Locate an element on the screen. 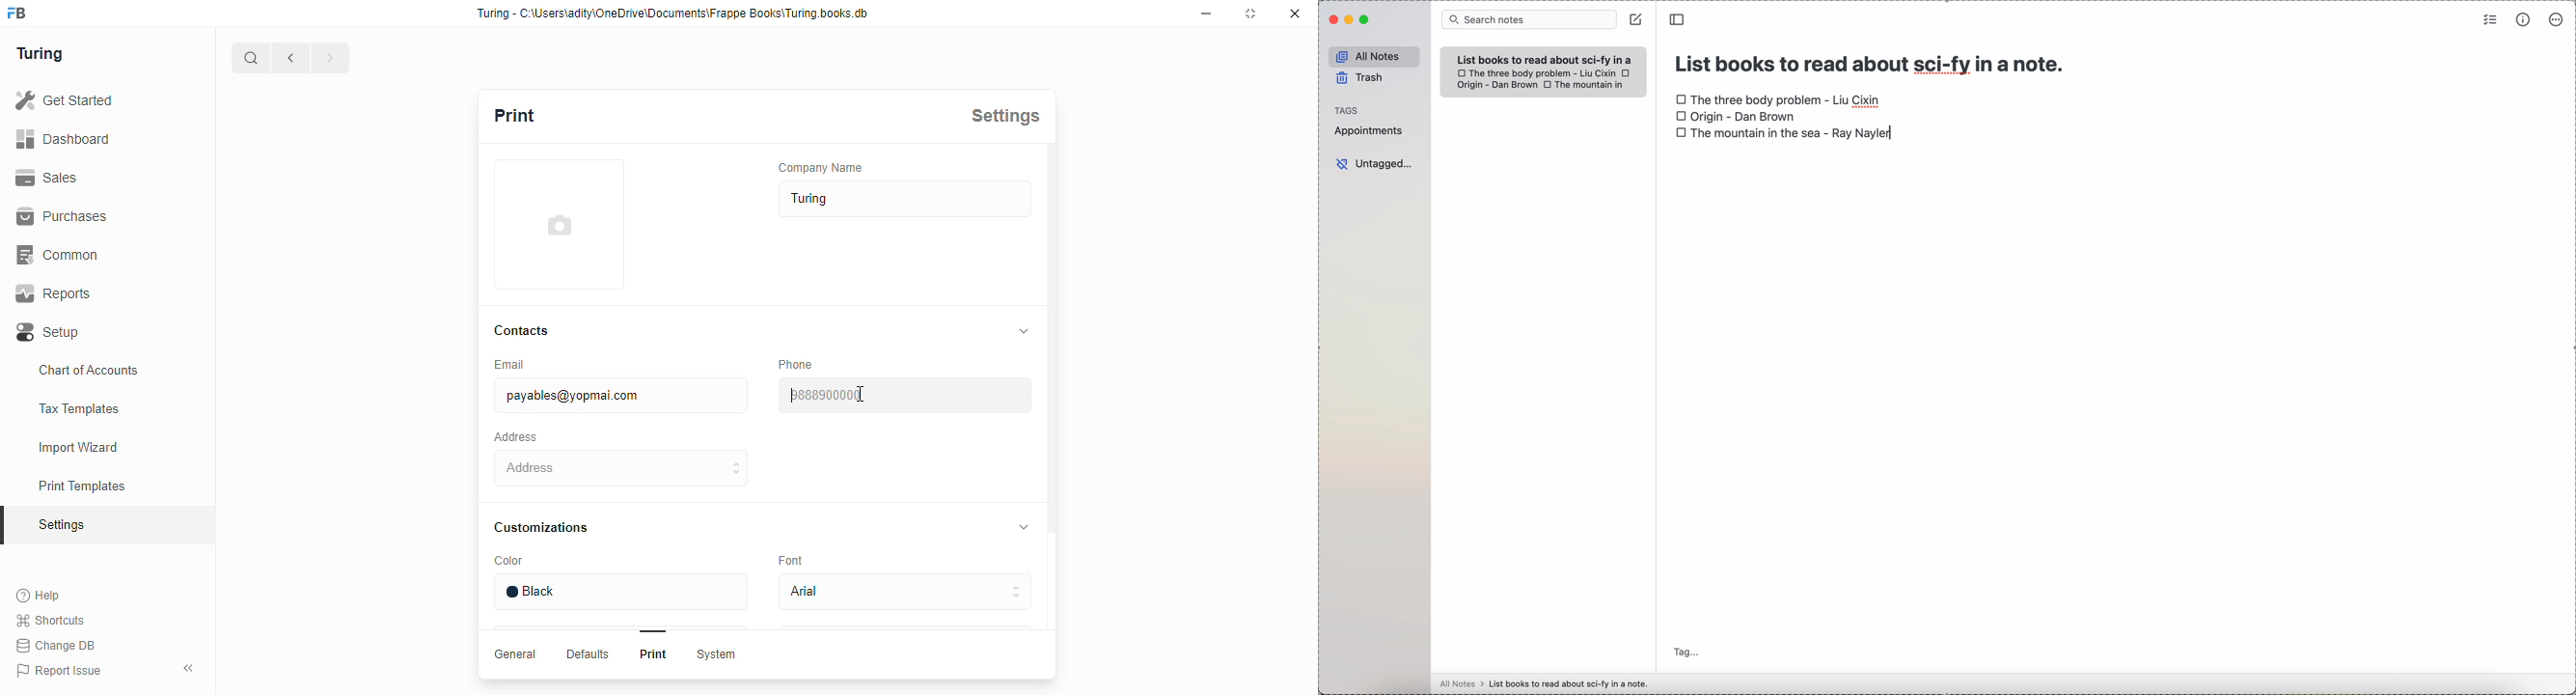  Adal is located at coordinates (908, 592).